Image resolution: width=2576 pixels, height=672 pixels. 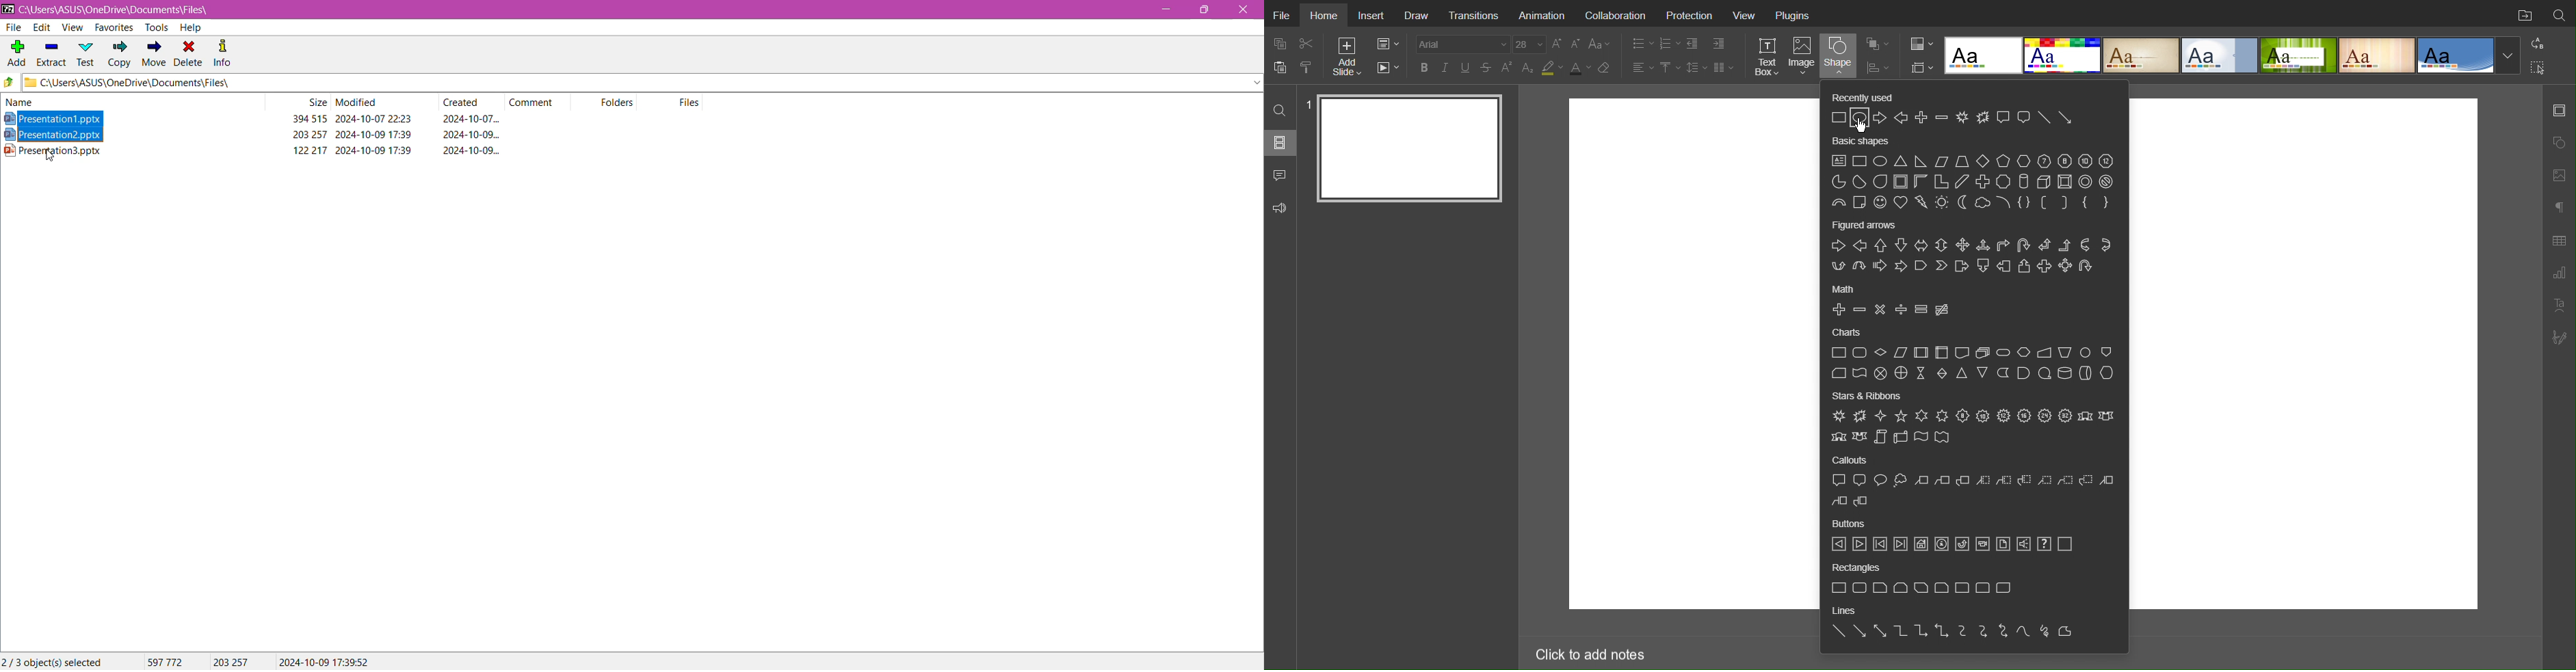 I want to click on Slides, so click(x=1281, y=142).